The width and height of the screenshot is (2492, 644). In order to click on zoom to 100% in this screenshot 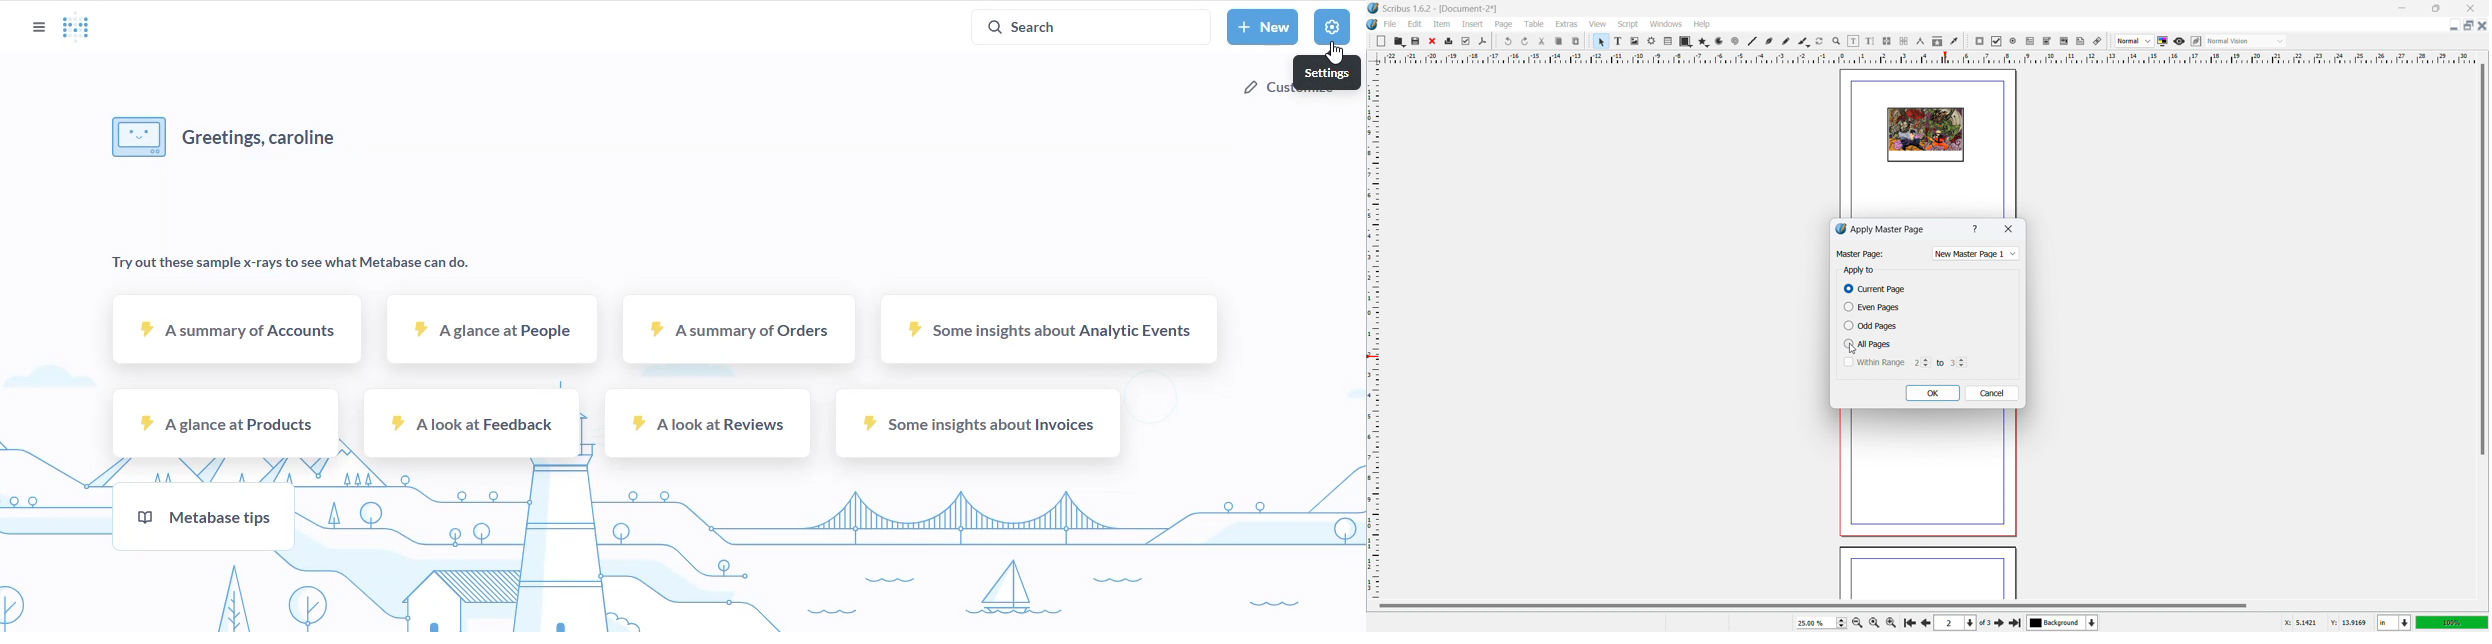, I will do `click(1874, 621)`.